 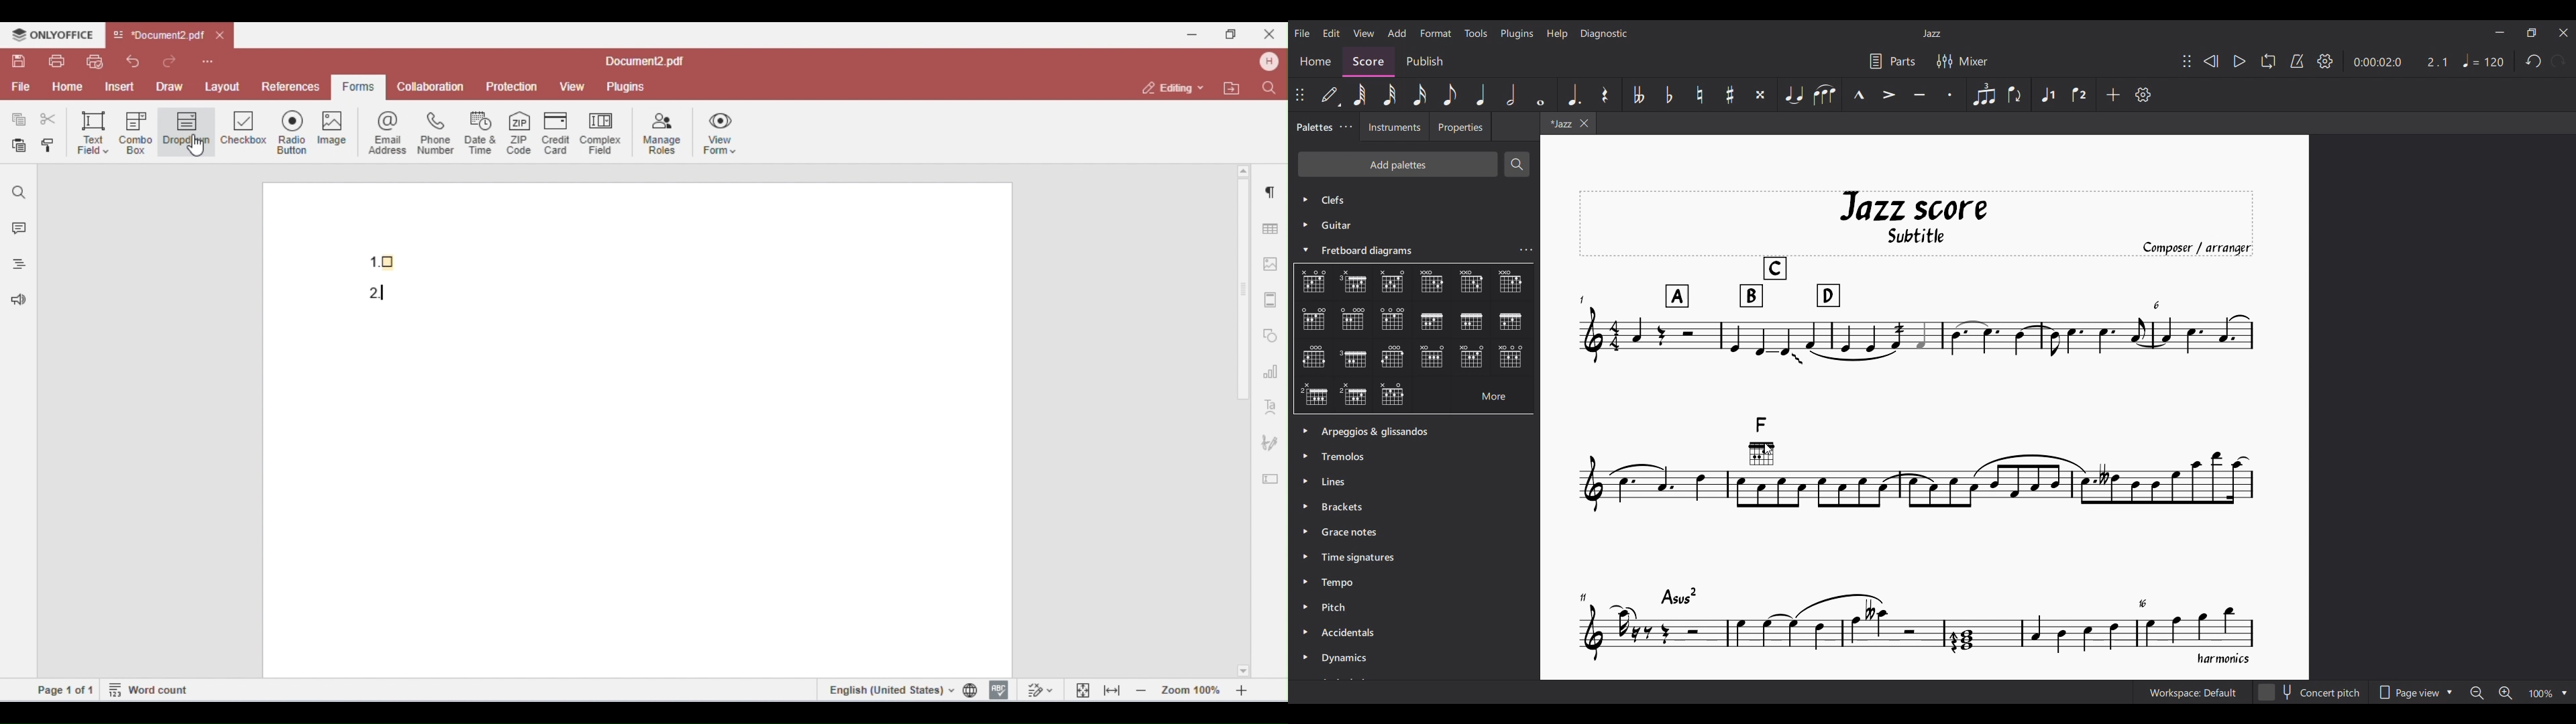 What do you see at coordinates (1313, 319) in the screenshot?
I see `Chart 6` at bounding box center [1313, 319].